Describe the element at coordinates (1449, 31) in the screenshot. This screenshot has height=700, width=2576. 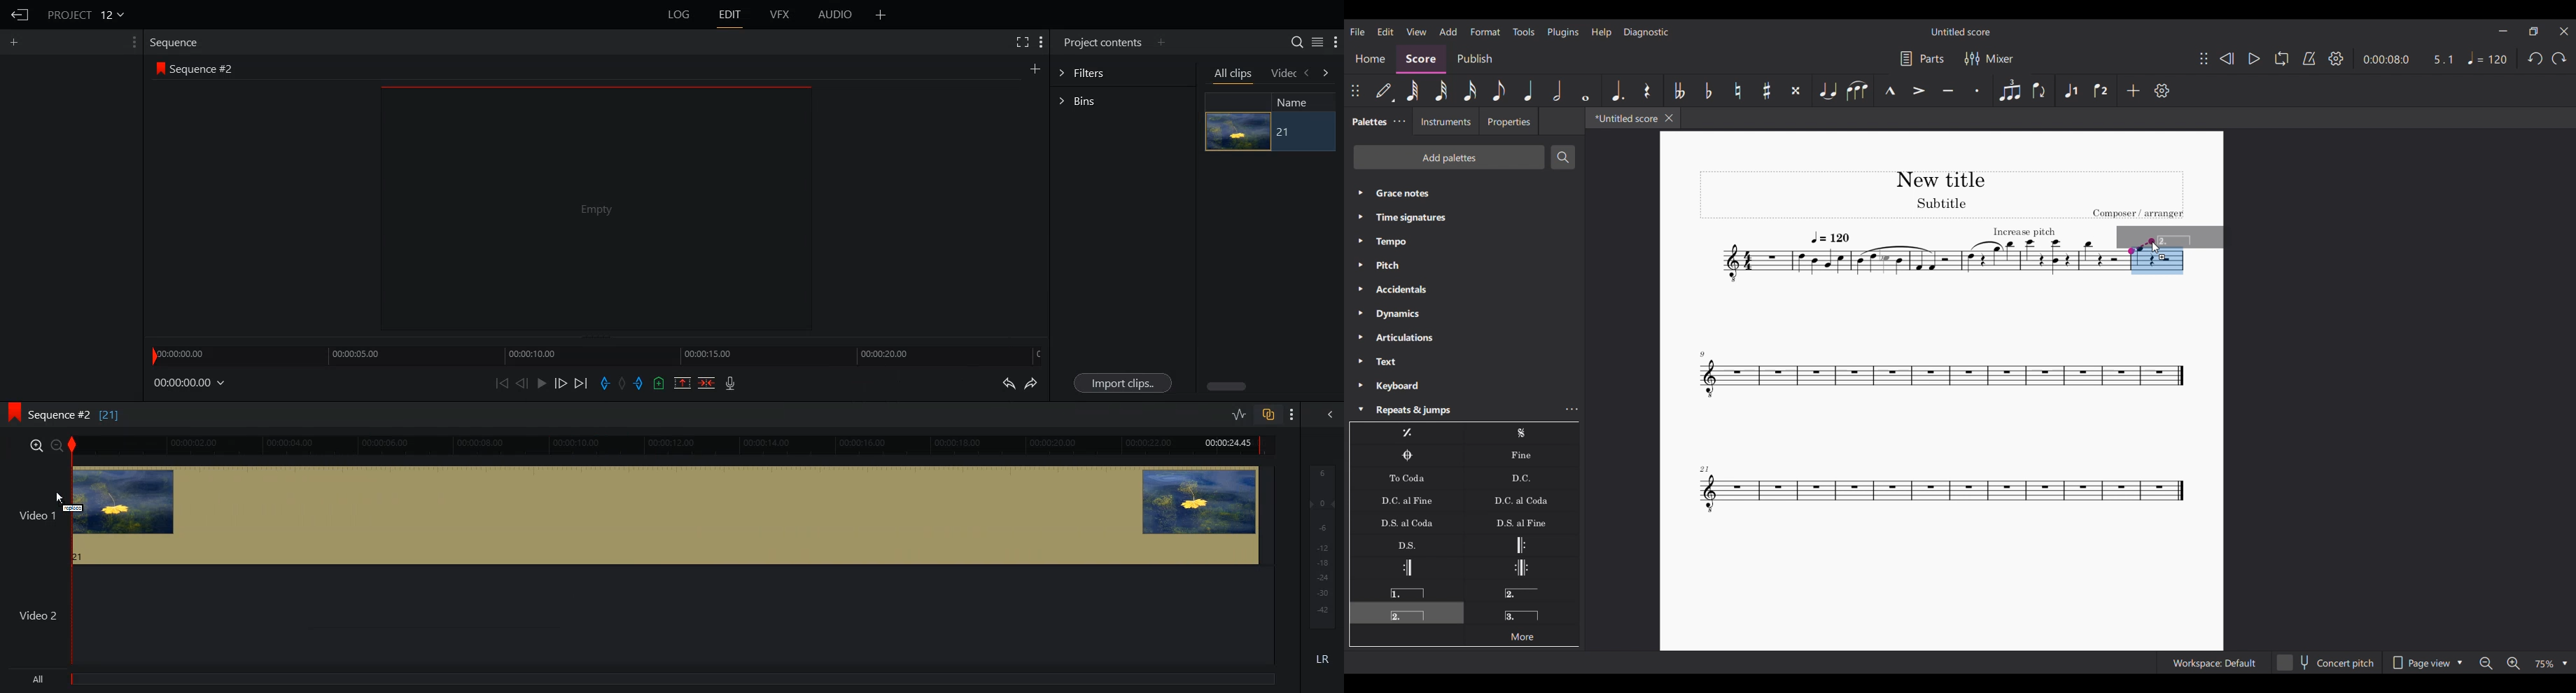
I see `Add menu` at that location.